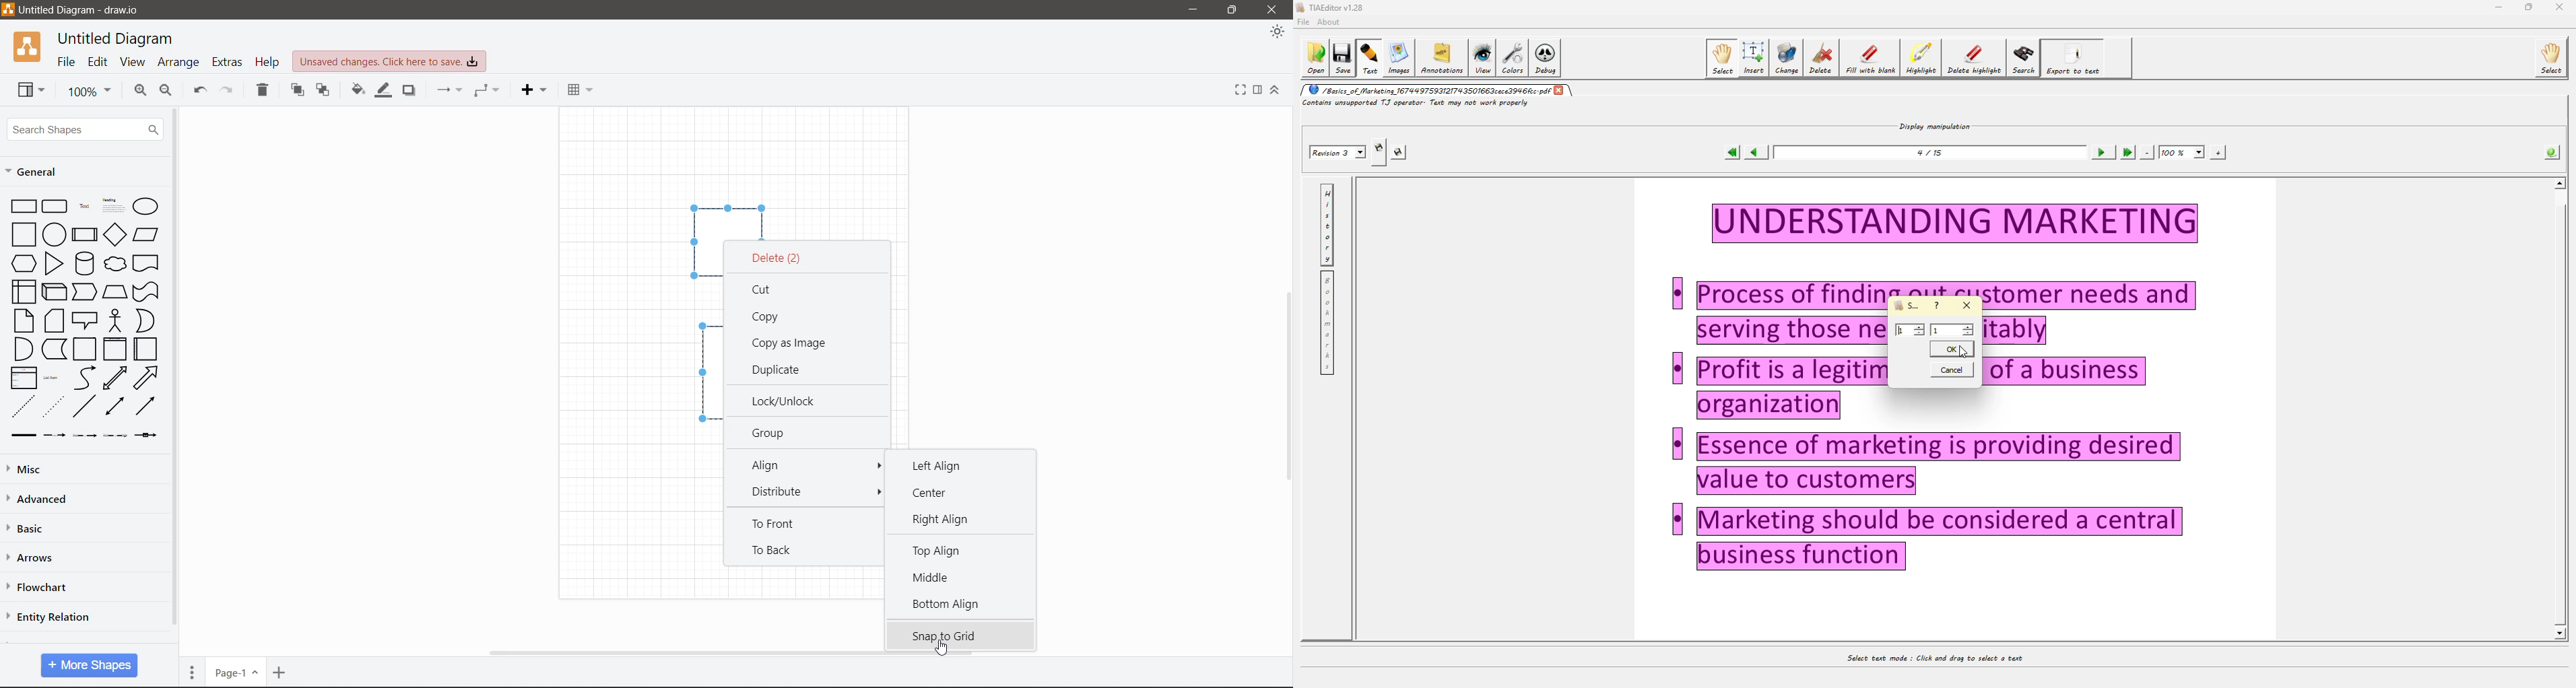 The image size is (2576, 700). Describe the element at coordinates (781, 370) in the screenshot. I see `Duplicate` at that location.